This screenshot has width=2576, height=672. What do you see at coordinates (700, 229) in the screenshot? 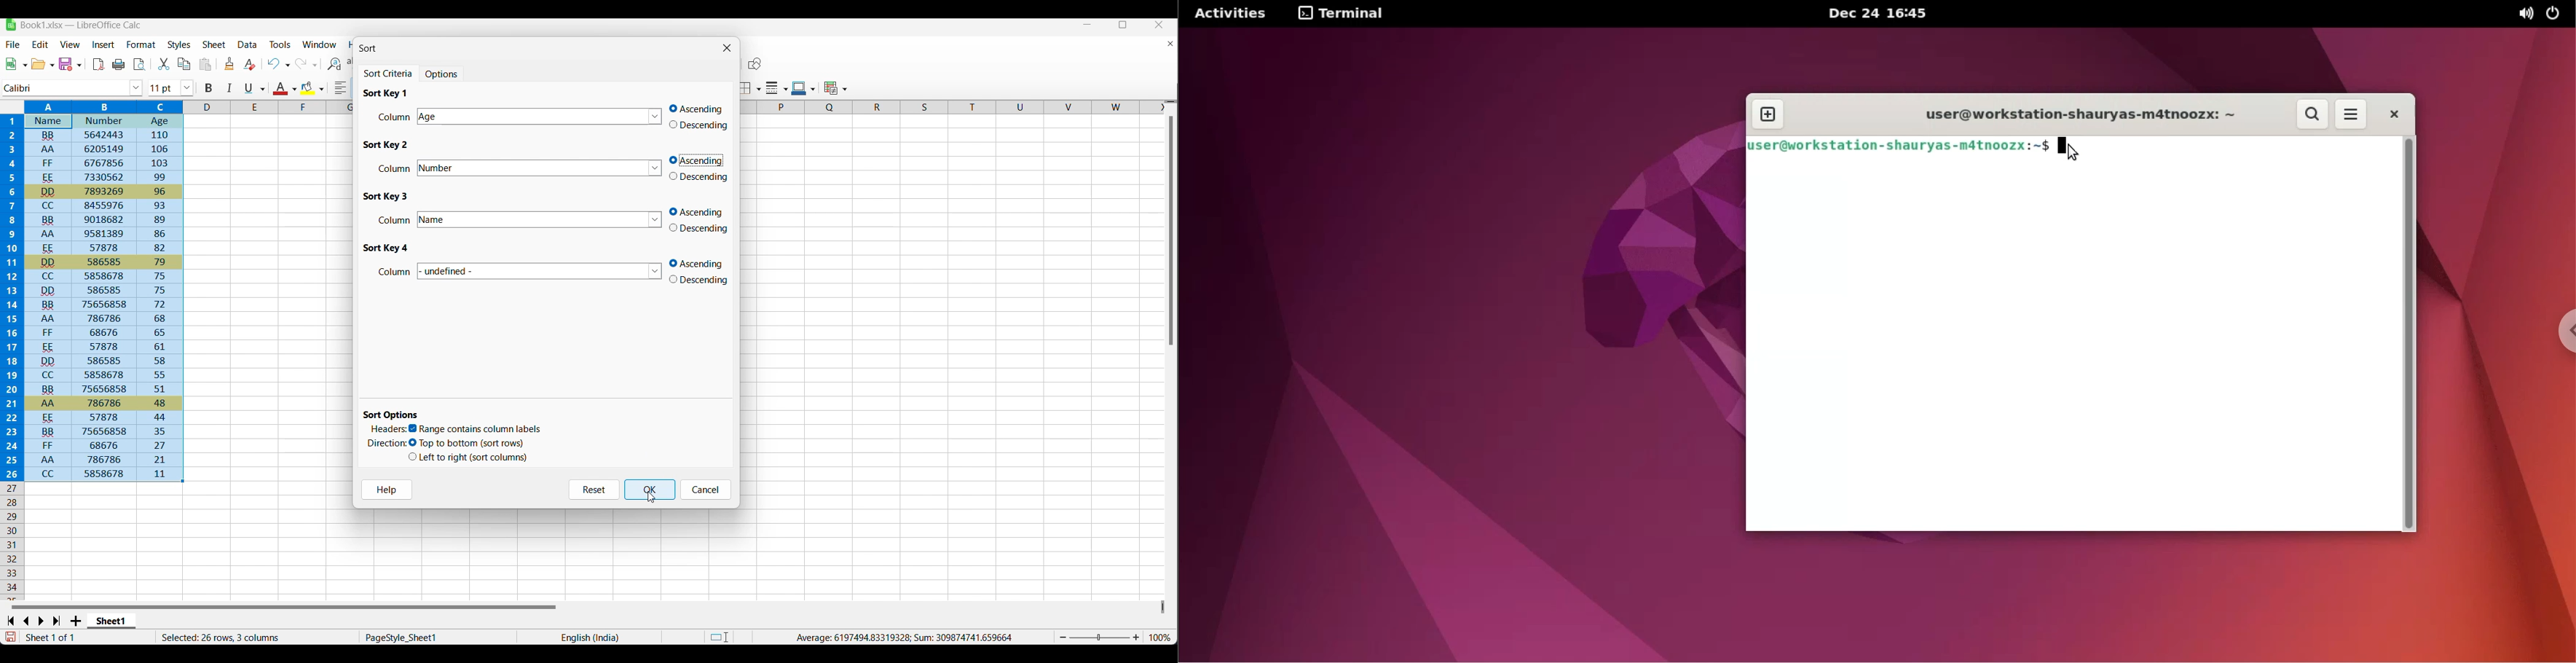
I see `descending` at bounding box center [700, 229].